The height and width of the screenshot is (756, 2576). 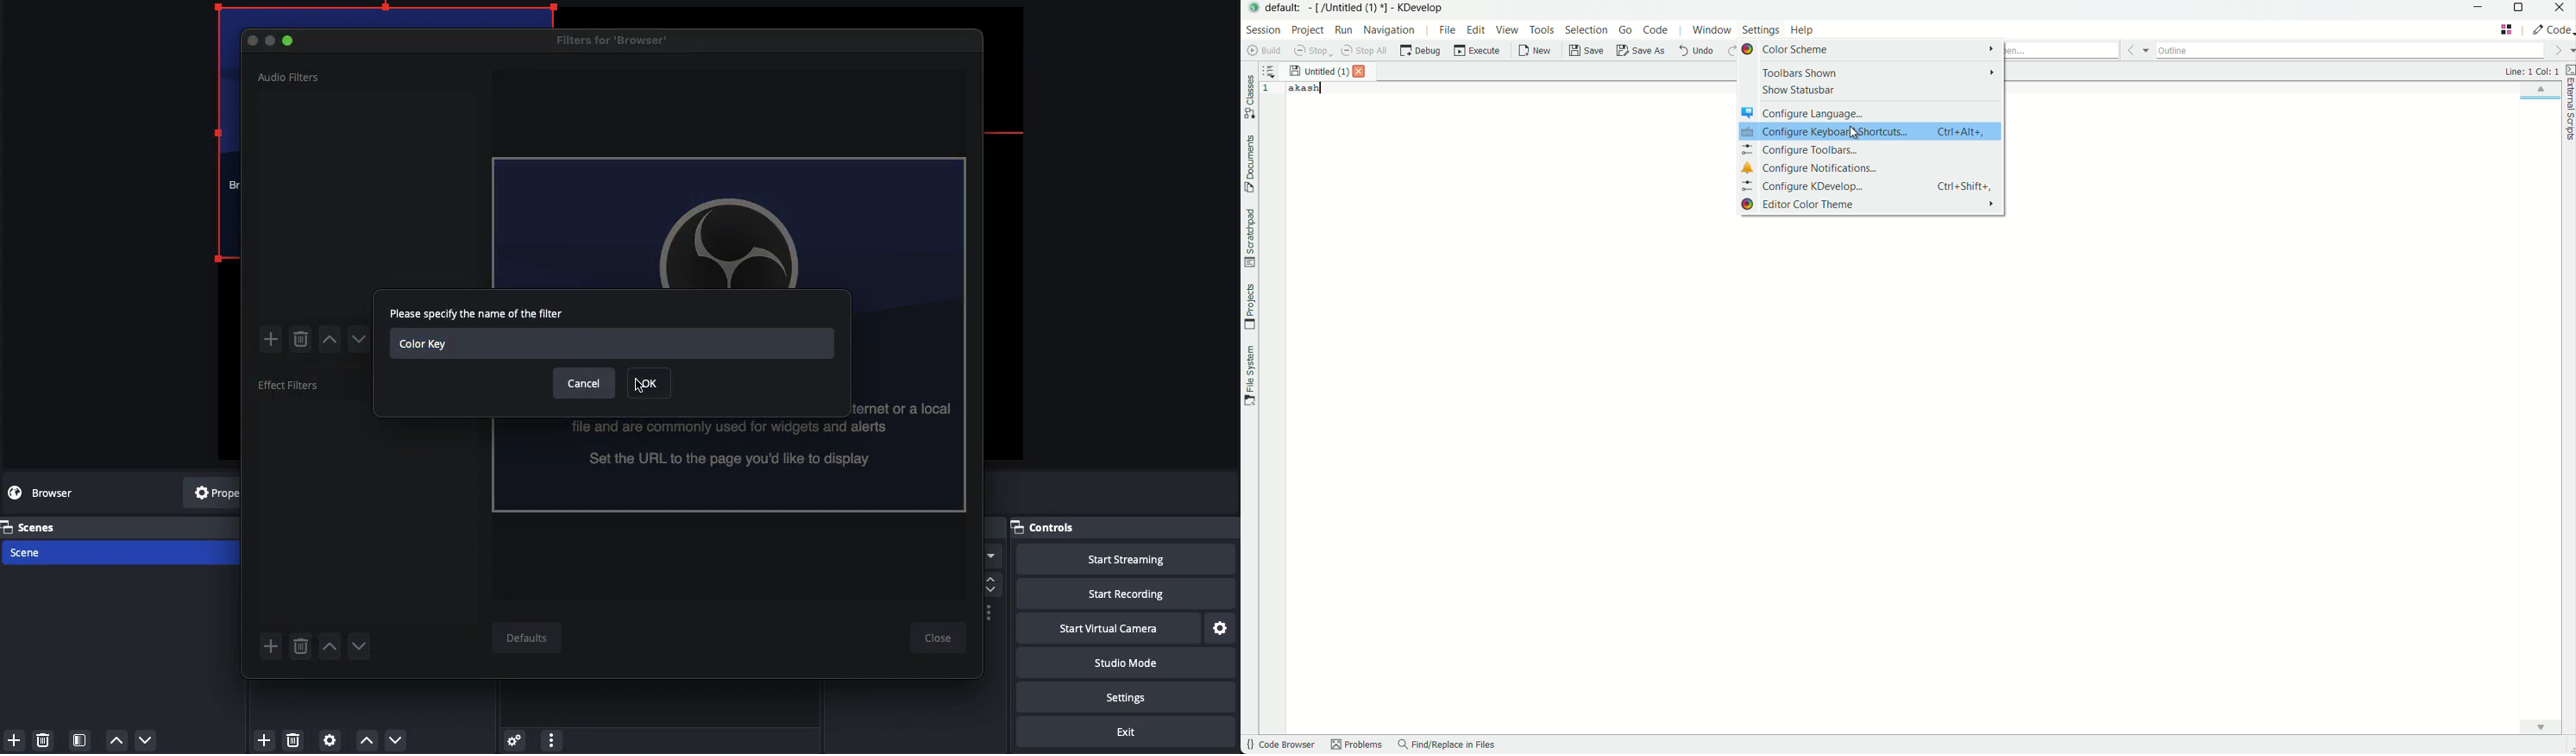 What do you see at coordinates (273, 644) in the screenshot?
I see `Add` at bounding box center [273, 644].